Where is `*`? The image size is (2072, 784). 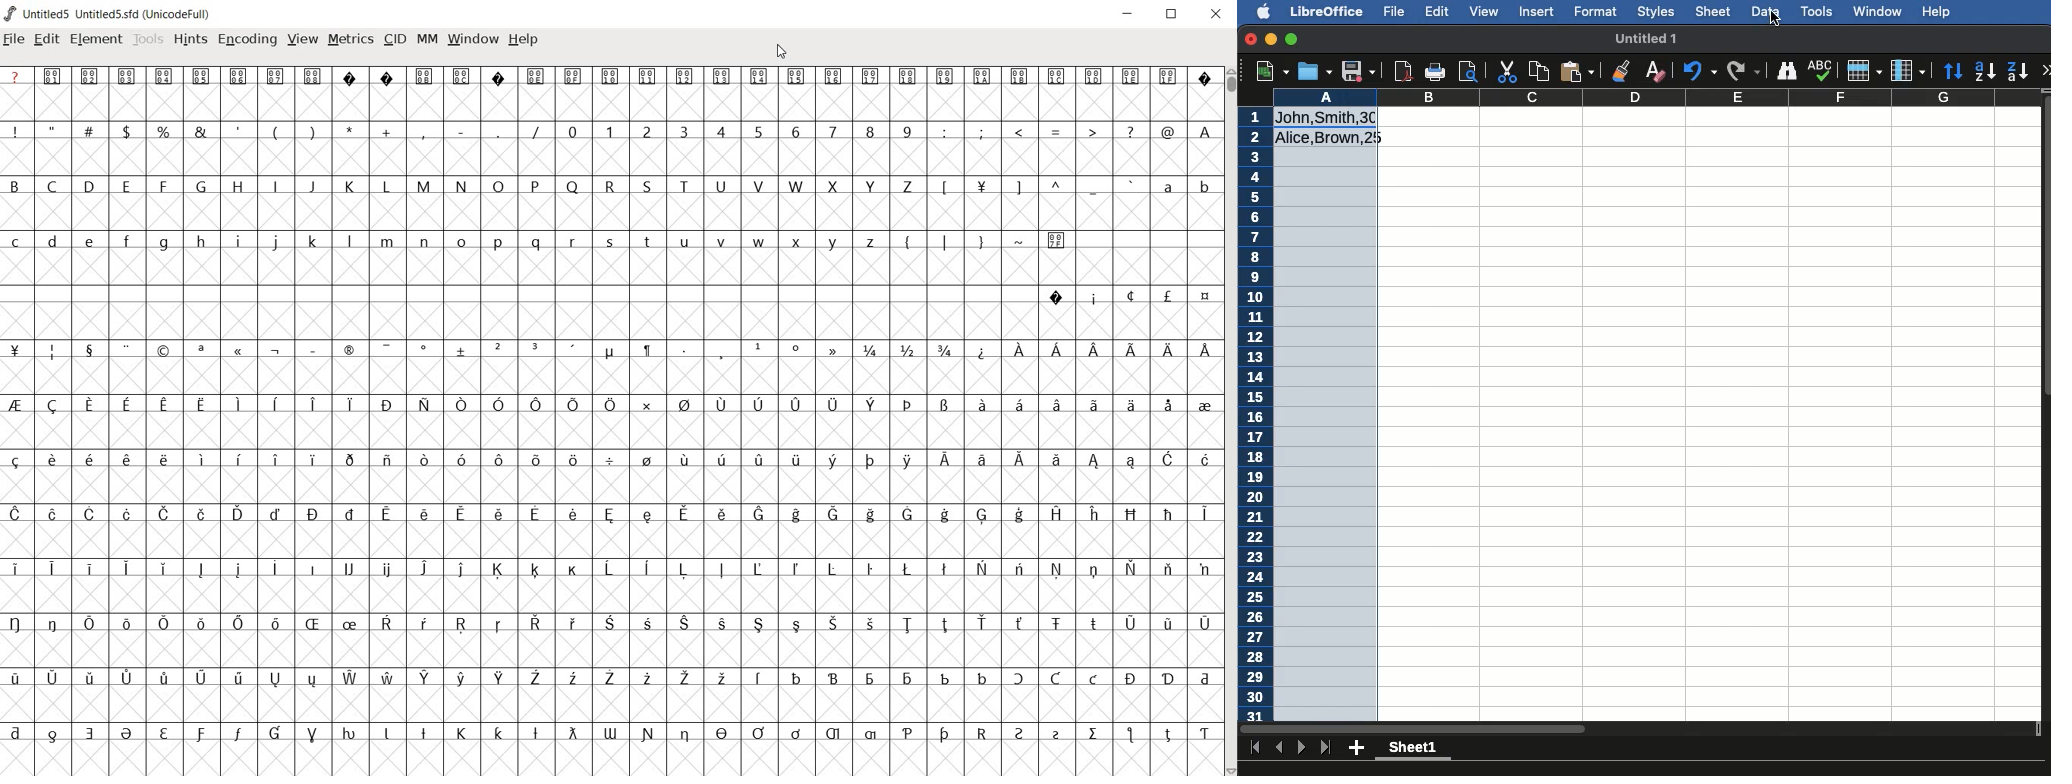
* is located at coordinates (352, 130).